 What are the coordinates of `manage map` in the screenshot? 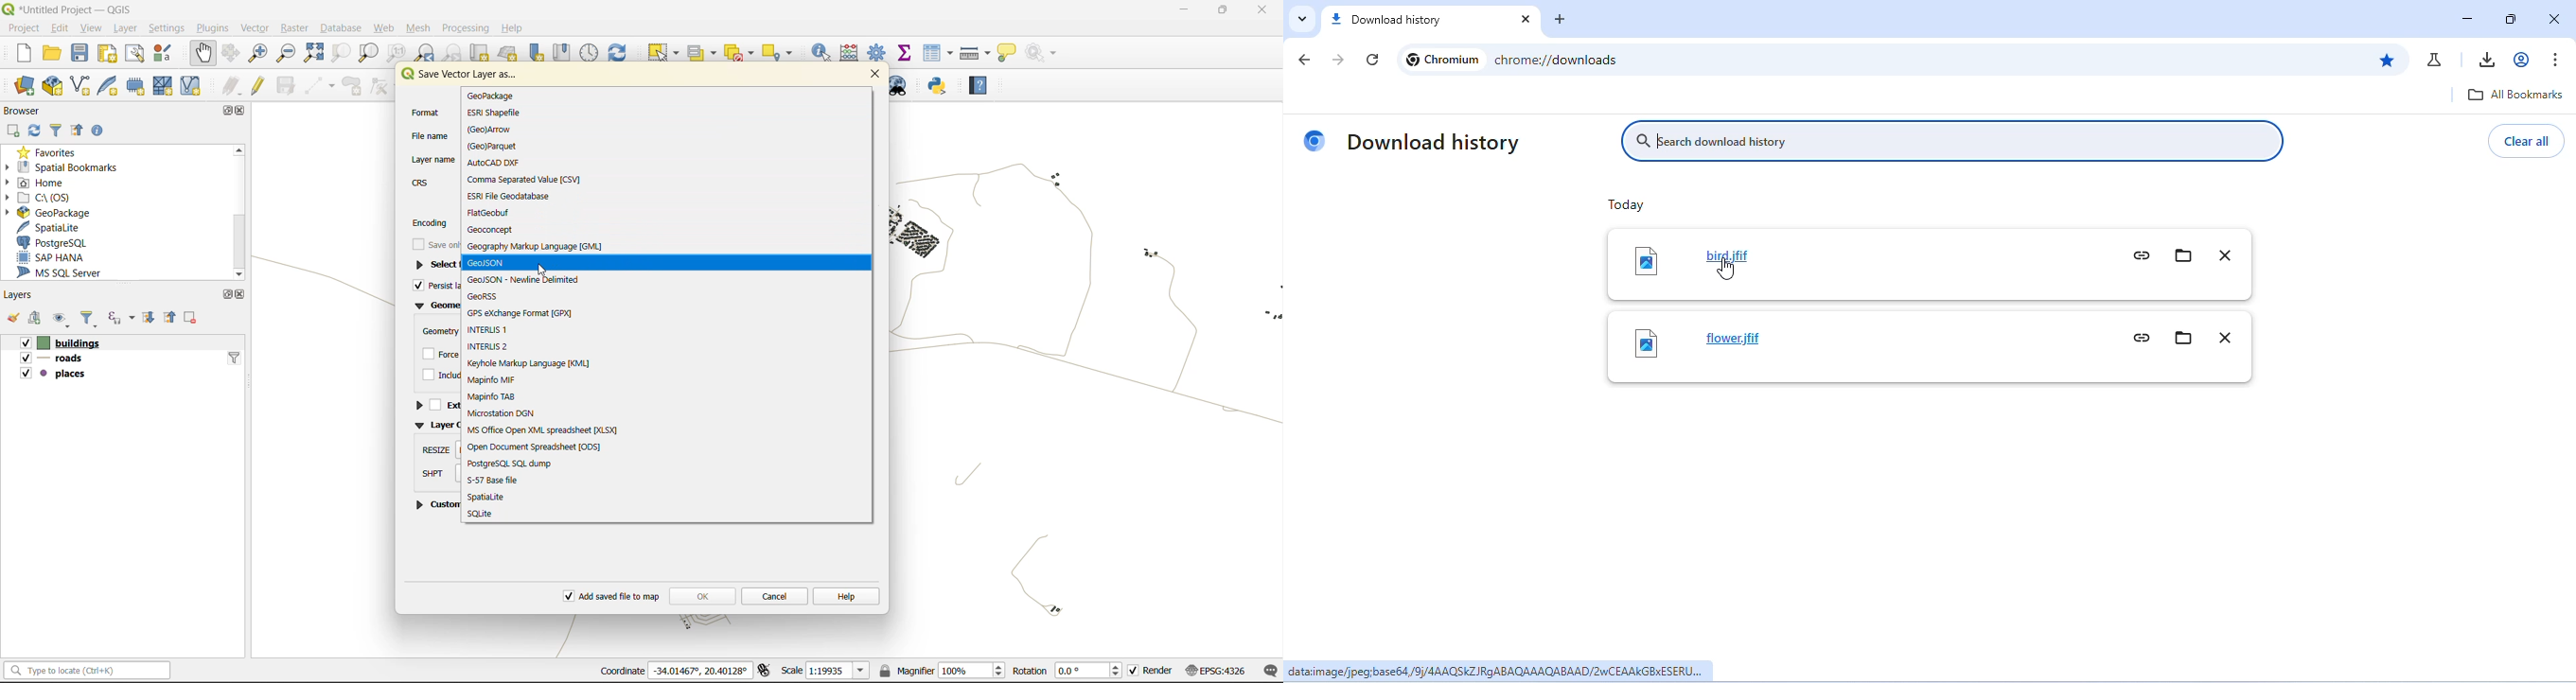 It's located at (59, 319).